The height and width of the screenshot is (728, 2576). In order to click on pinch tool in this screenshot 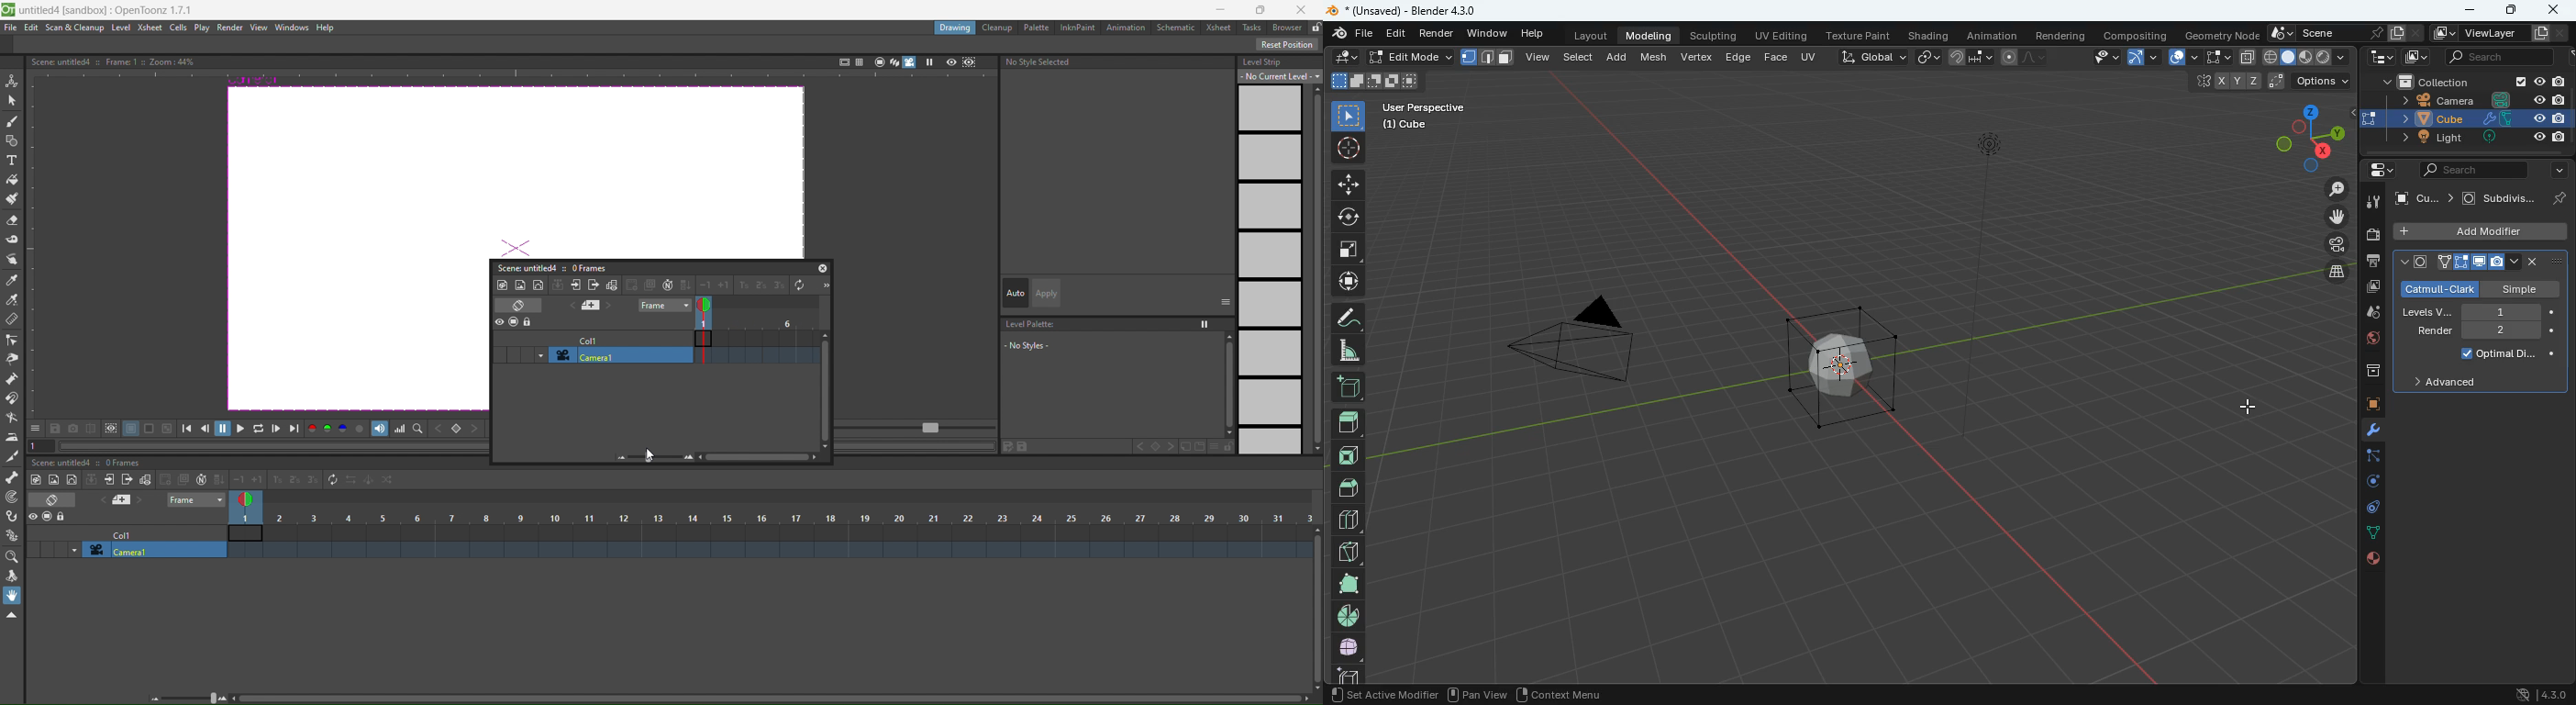, I will do `click(11, 359)`.